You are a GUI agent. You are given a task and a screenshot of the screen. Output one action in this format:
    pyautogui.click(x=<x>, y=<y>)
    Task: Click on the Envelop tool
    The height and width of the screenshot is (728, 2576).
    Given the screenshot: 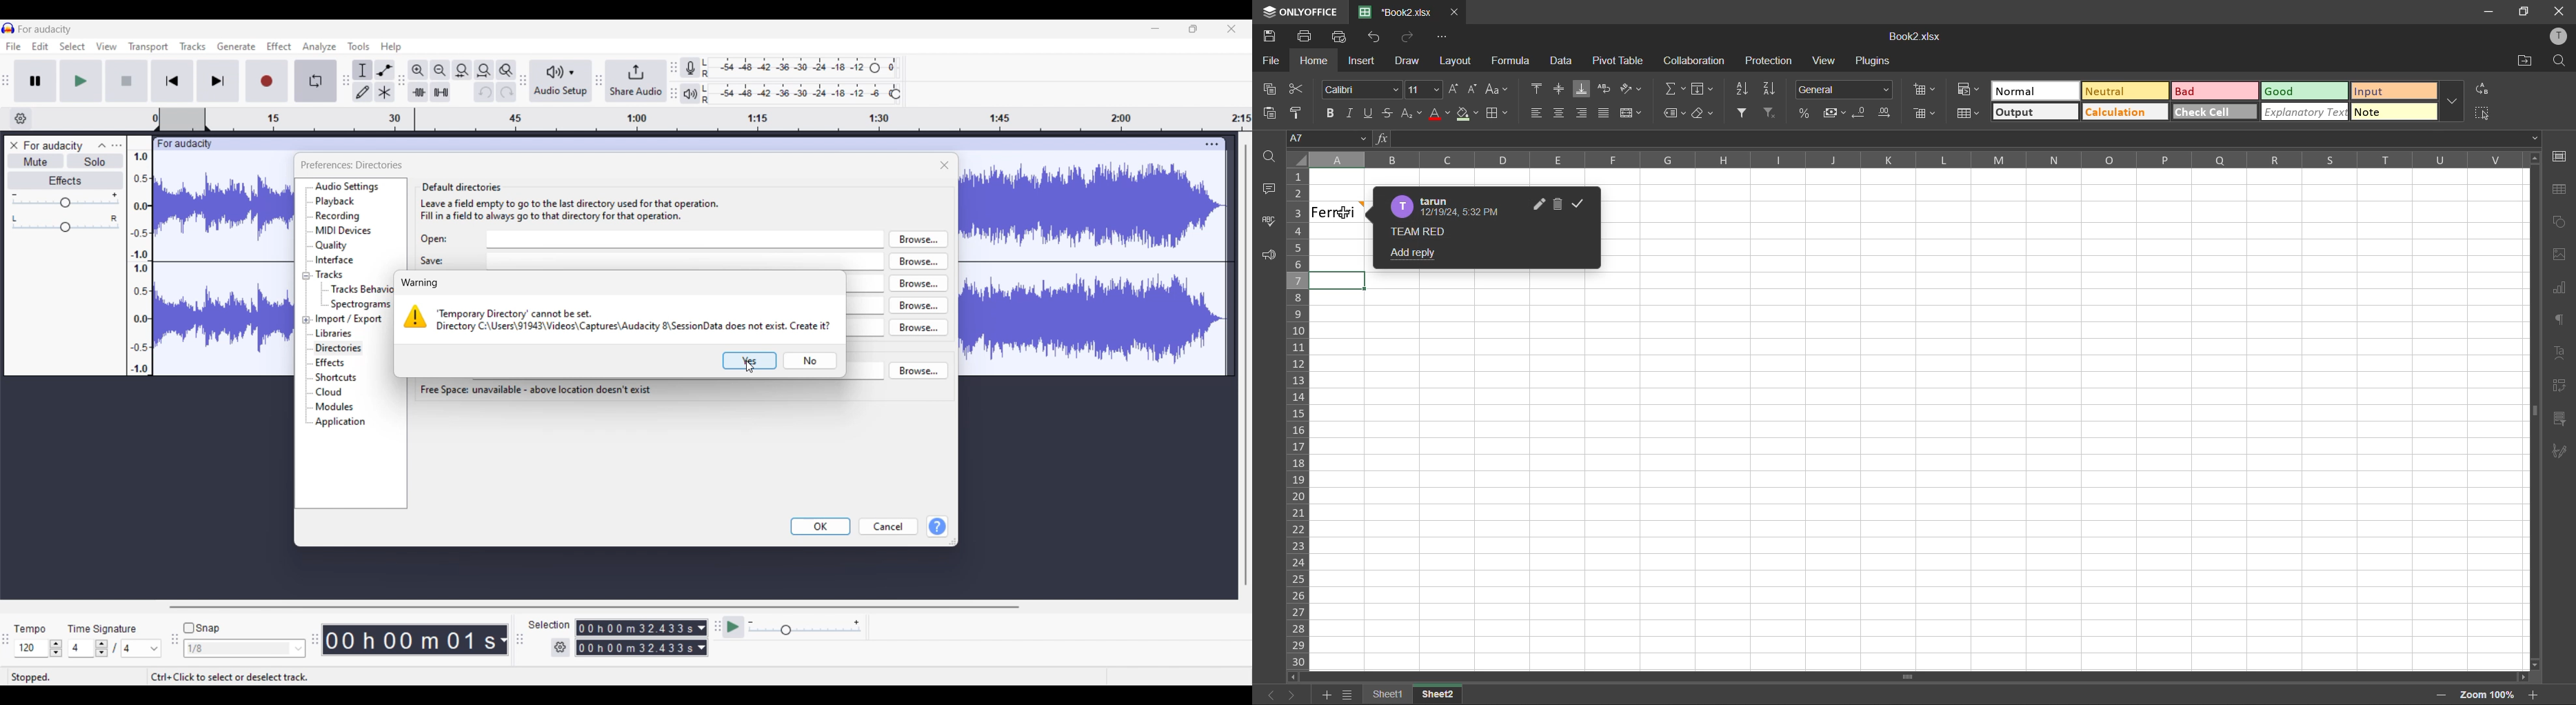 What is the action you would take?
    pyautogui.click(x=385, y=70)
    